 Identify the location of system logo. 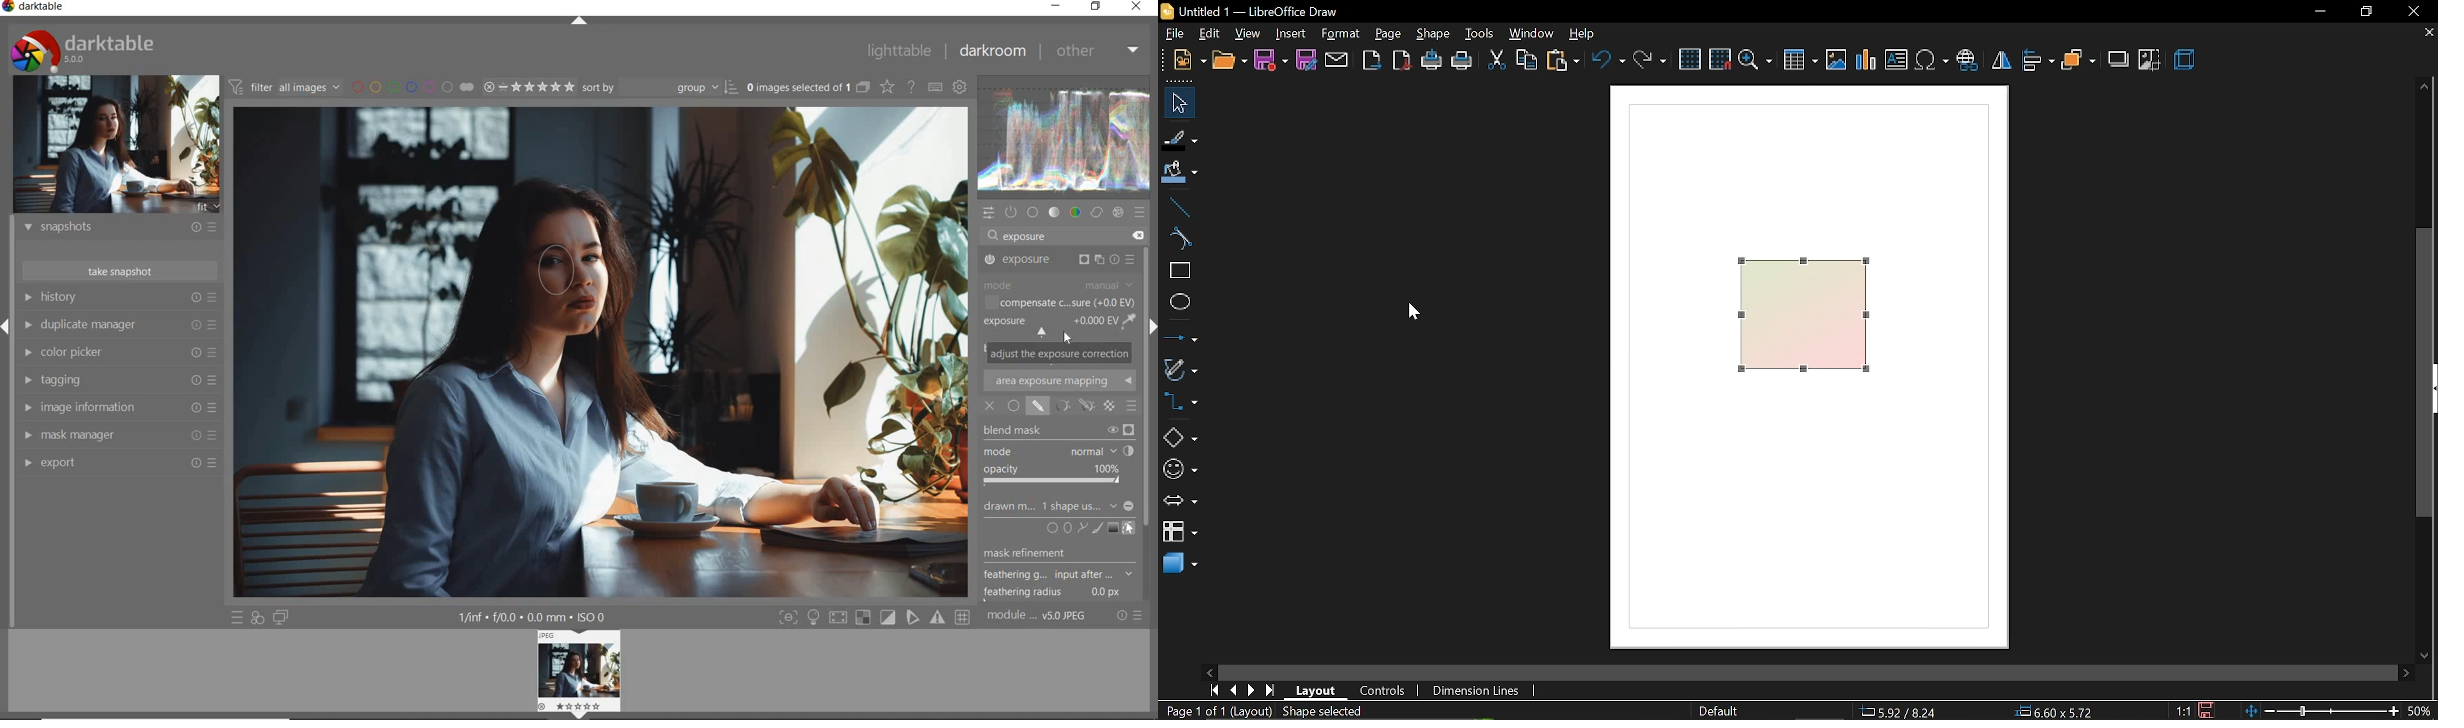
(84, 50).